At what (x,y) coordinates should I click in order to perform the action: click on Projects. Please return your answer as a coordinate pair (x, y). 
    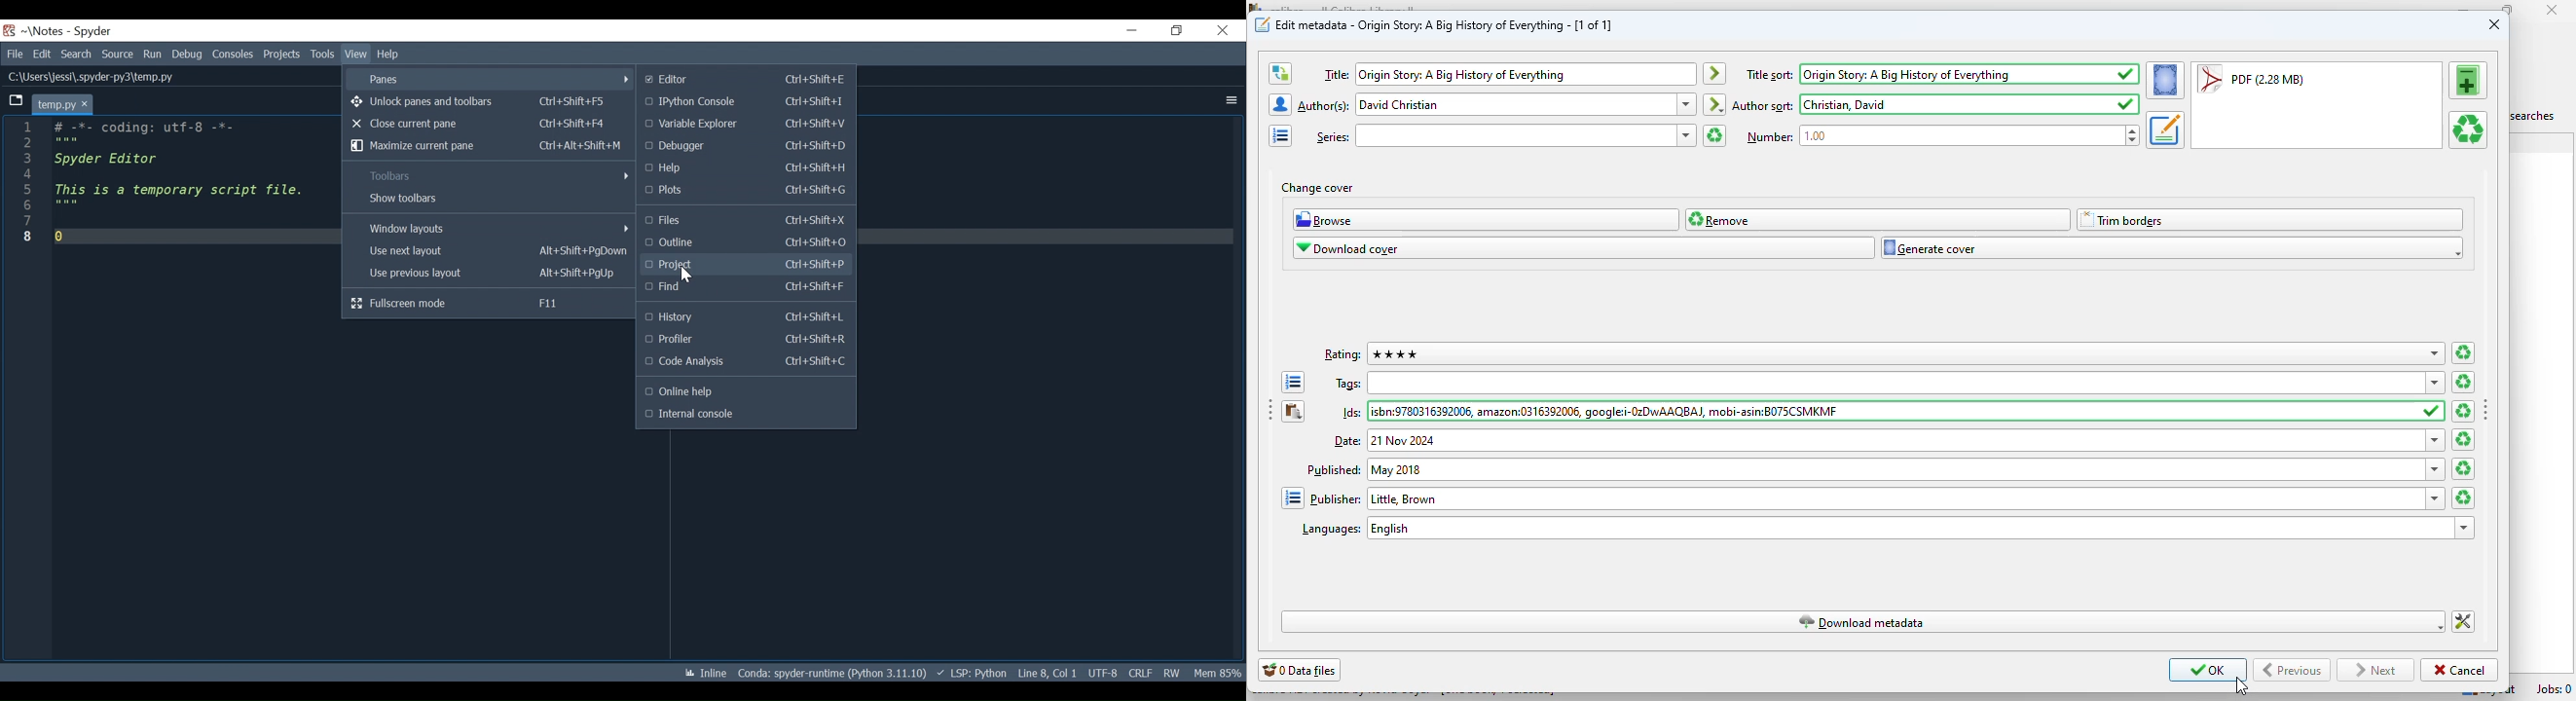
    Looking at the image, I should click on (746, 265).